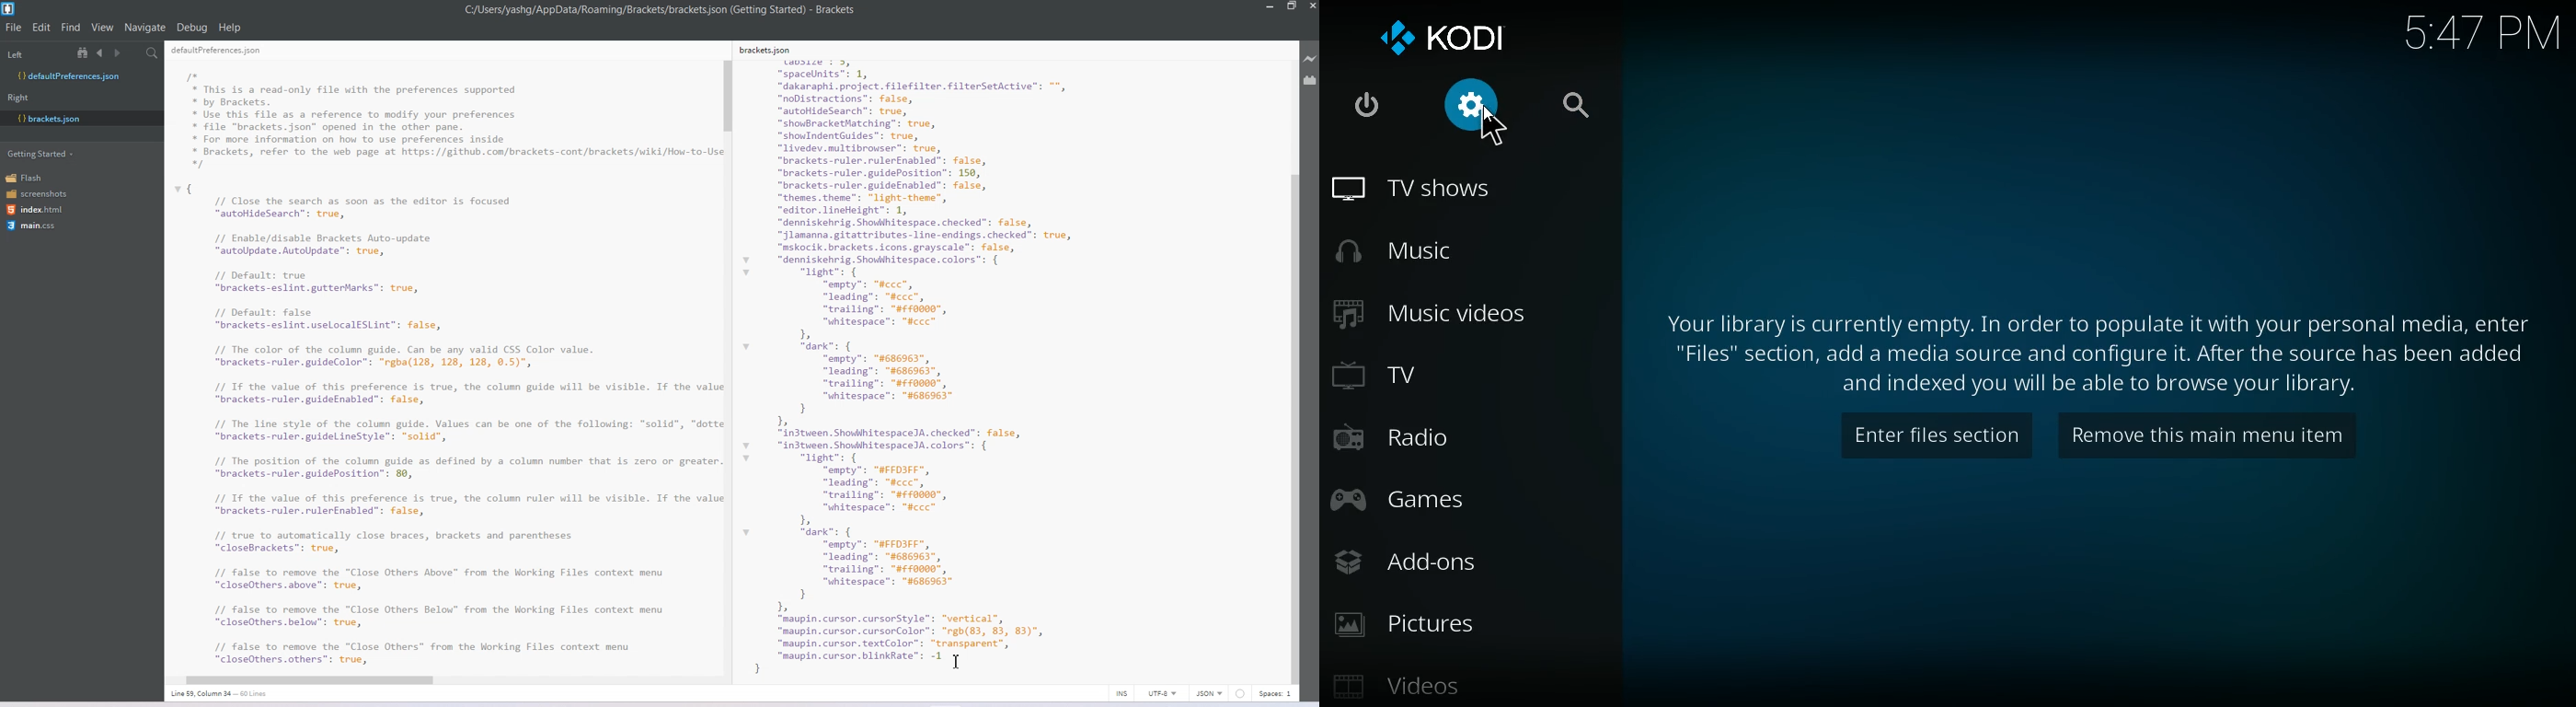 This screenshot has width=2576, height=728. I want to click on music, so click(1464, 251).